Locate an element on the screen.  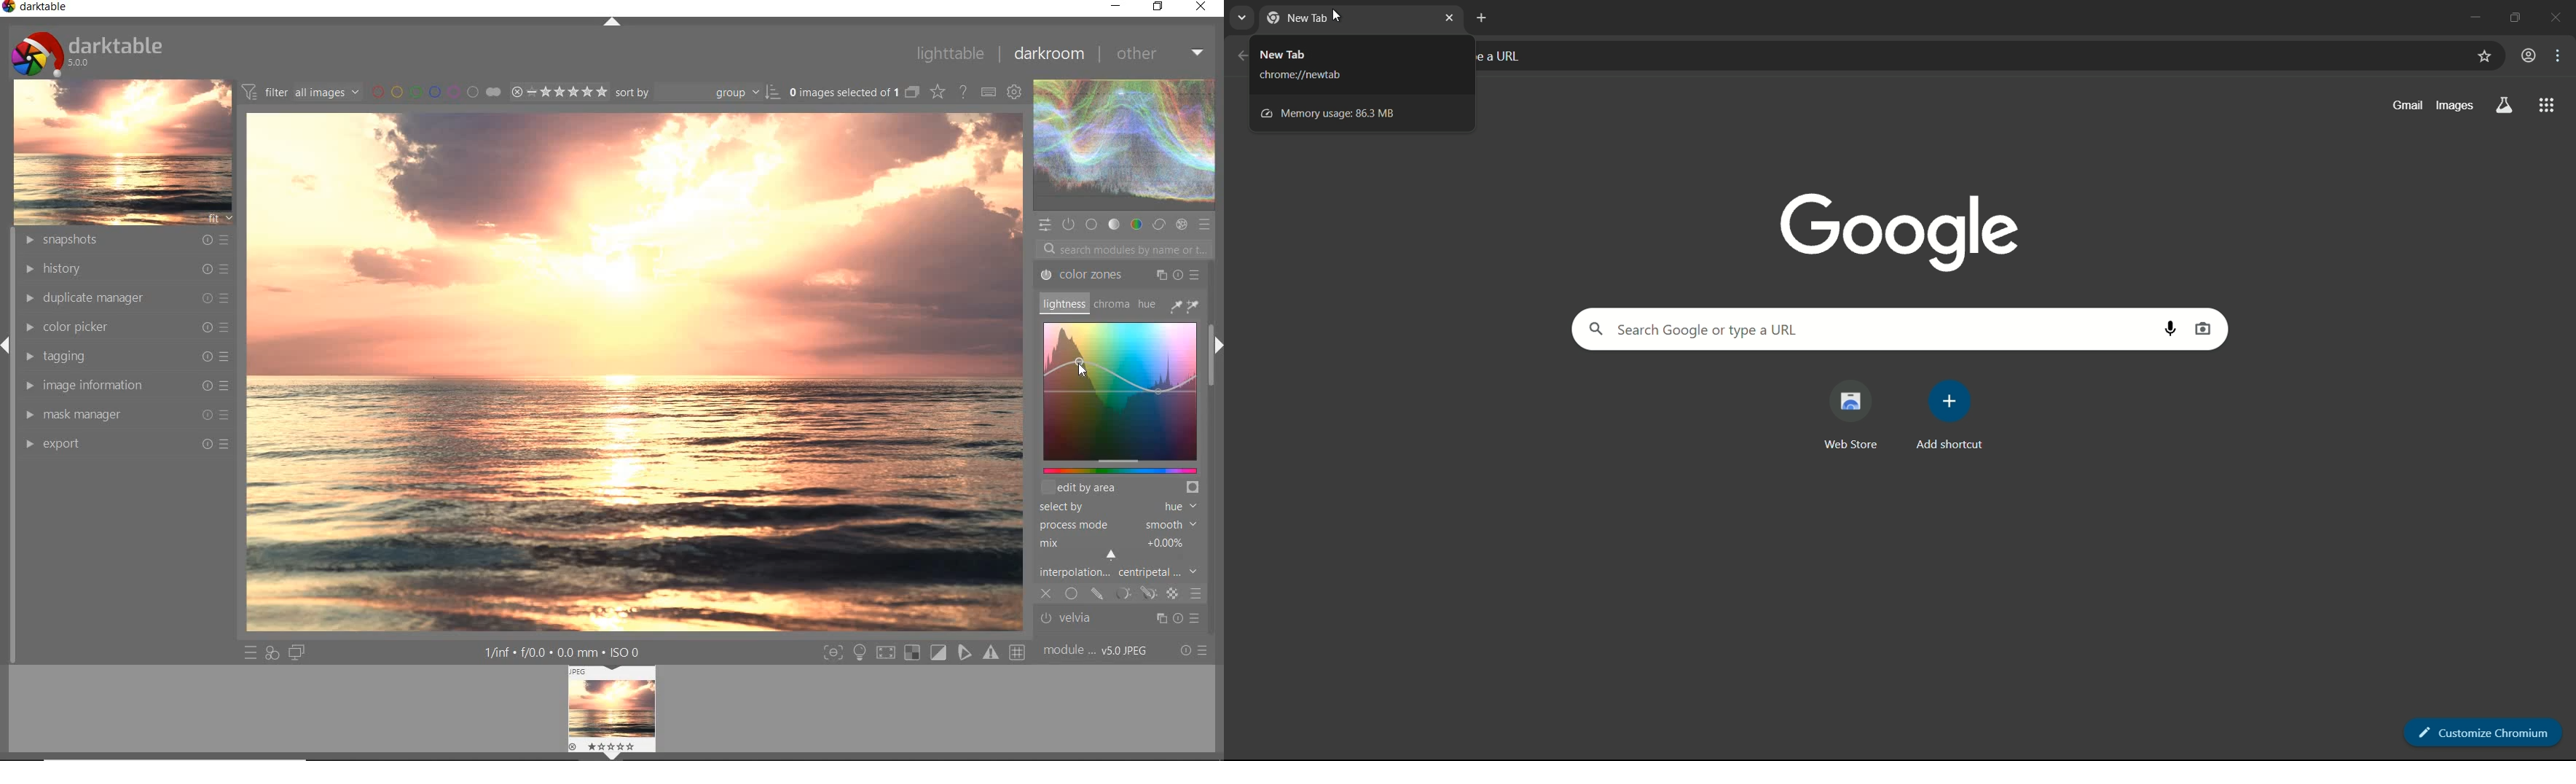
close is located at coordinates (1203, 8).